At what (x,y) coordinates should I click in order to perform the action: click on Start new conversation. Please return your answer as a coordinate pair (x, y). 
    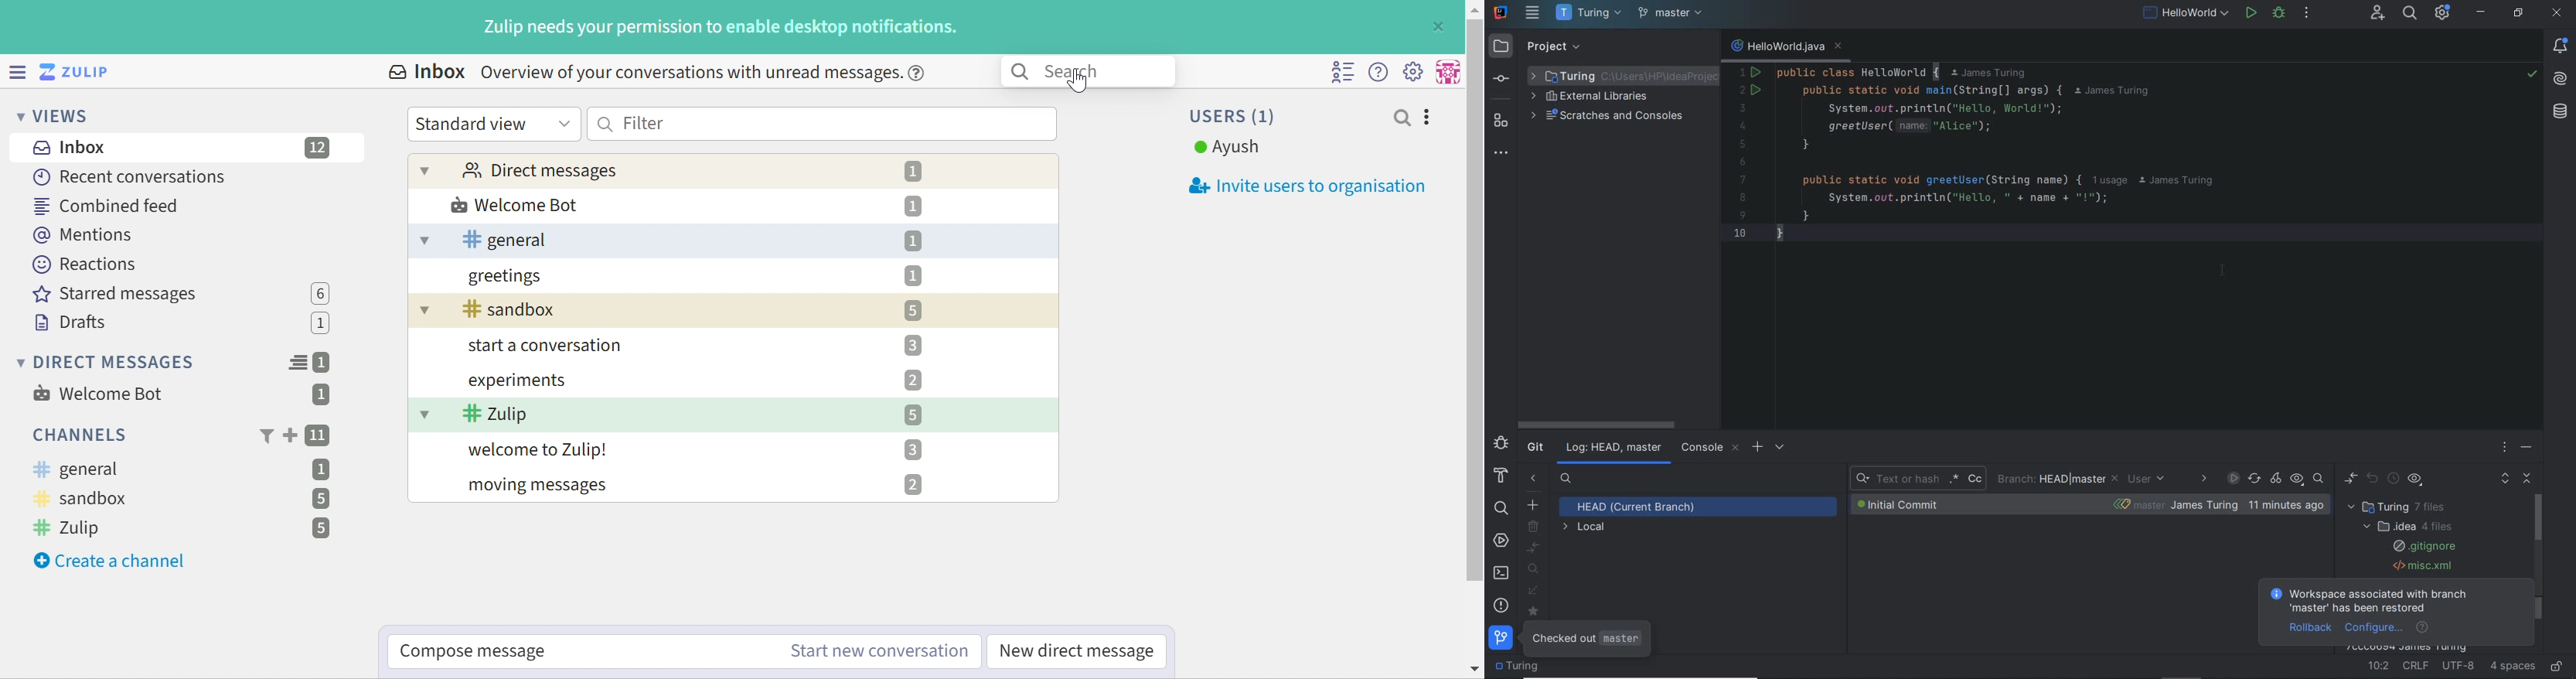
    Looking at the image, I should click on (880, 652).